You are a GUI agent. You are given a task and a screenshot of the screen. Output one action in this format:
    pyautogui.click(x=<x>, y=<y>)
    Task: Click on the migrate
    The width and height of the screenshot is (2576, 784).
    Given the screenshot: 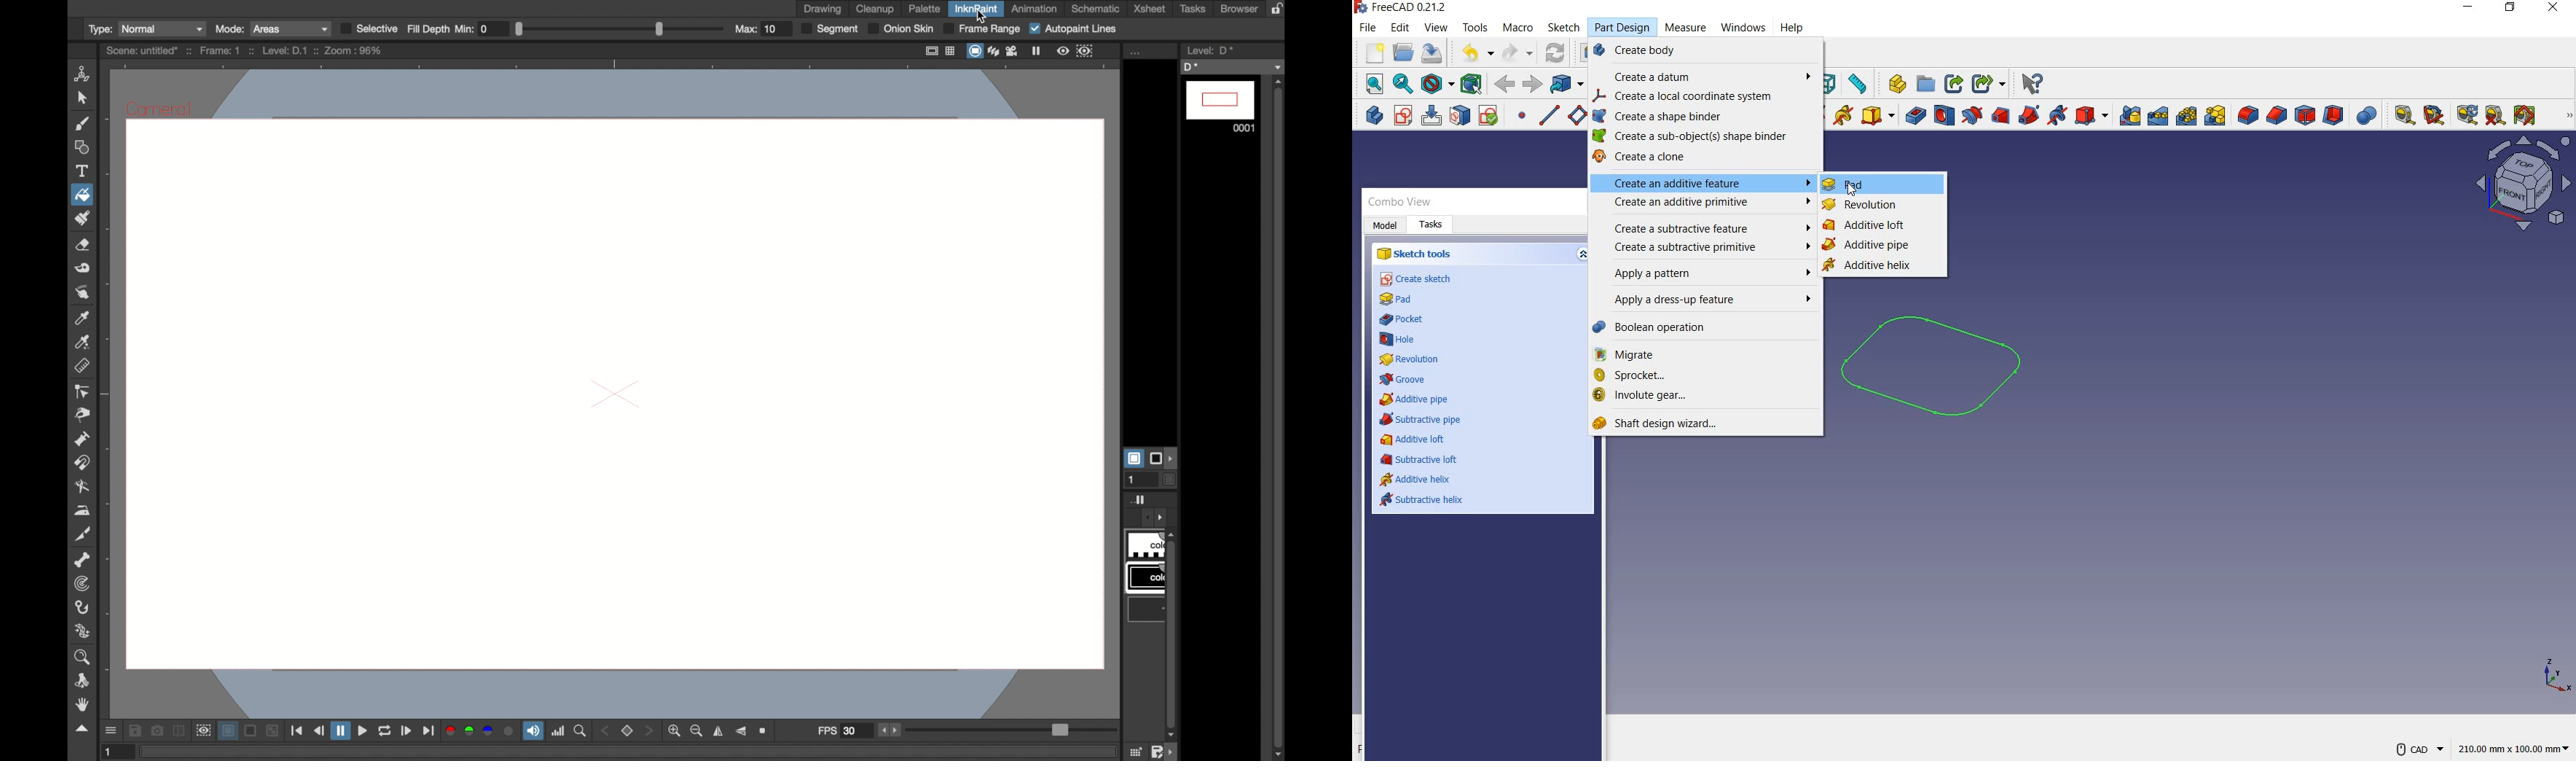 What is the action you would take?
    pyautogui.click(x=1707, y=355)
    